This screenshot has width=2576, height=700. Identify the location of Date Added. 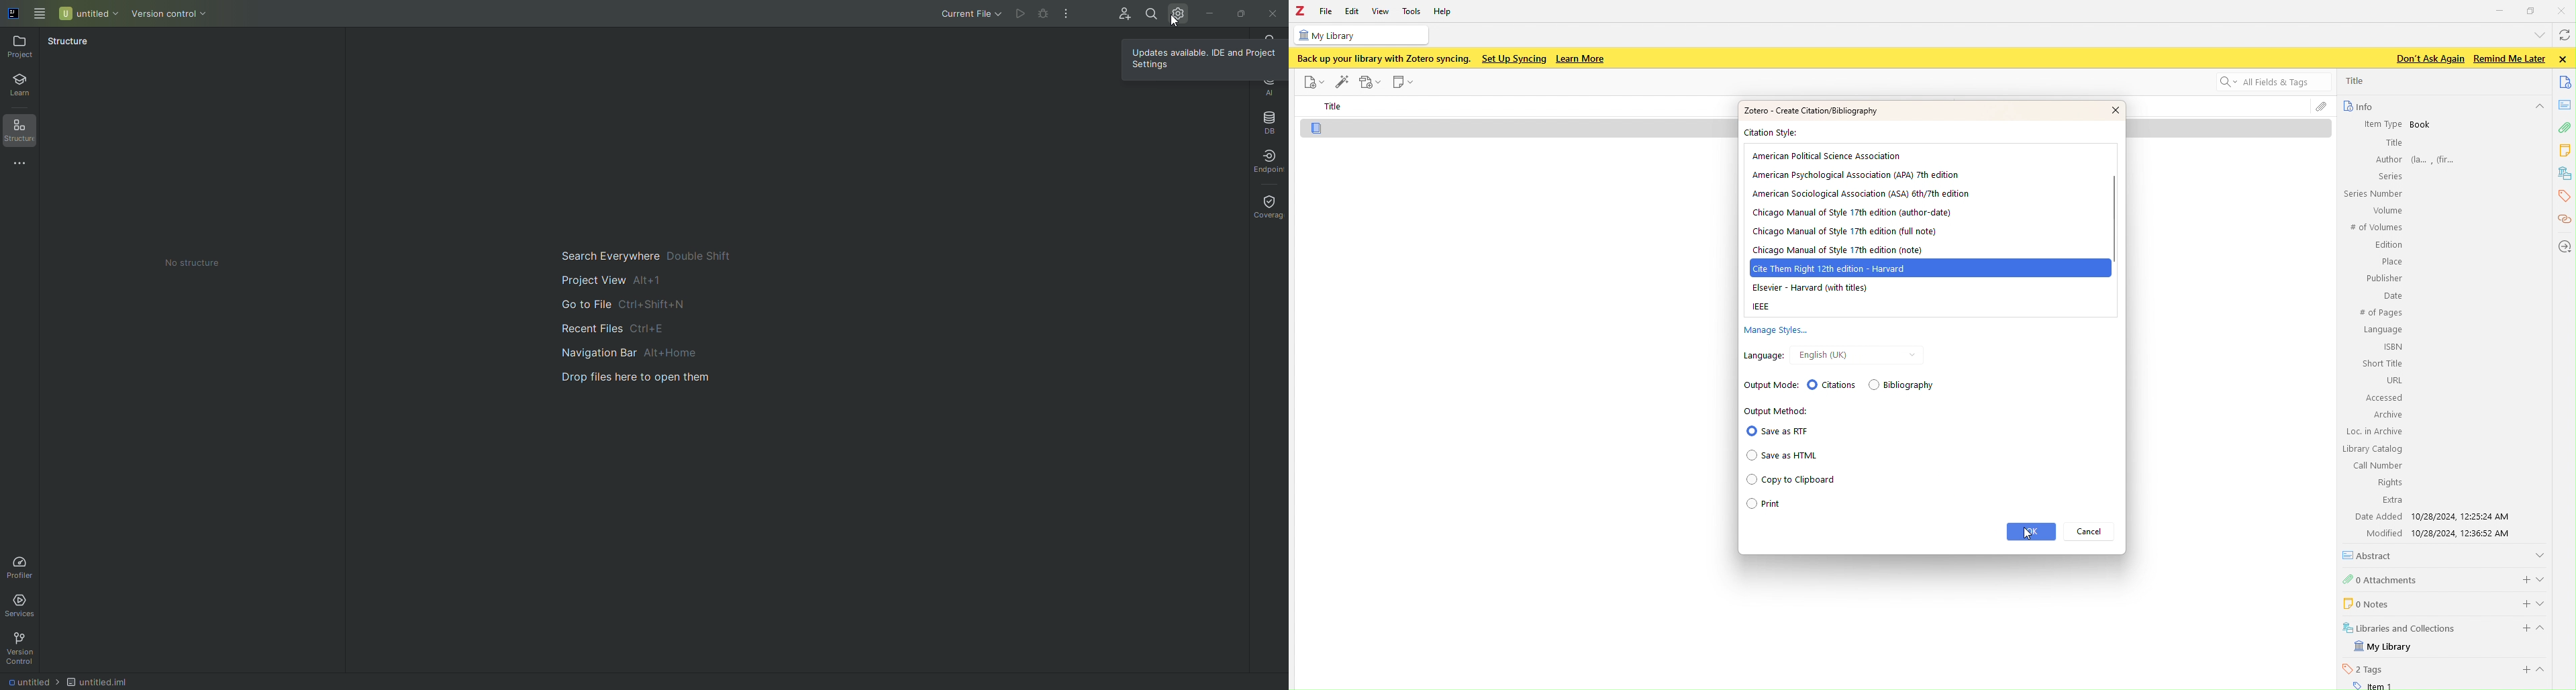
(2377, 516).